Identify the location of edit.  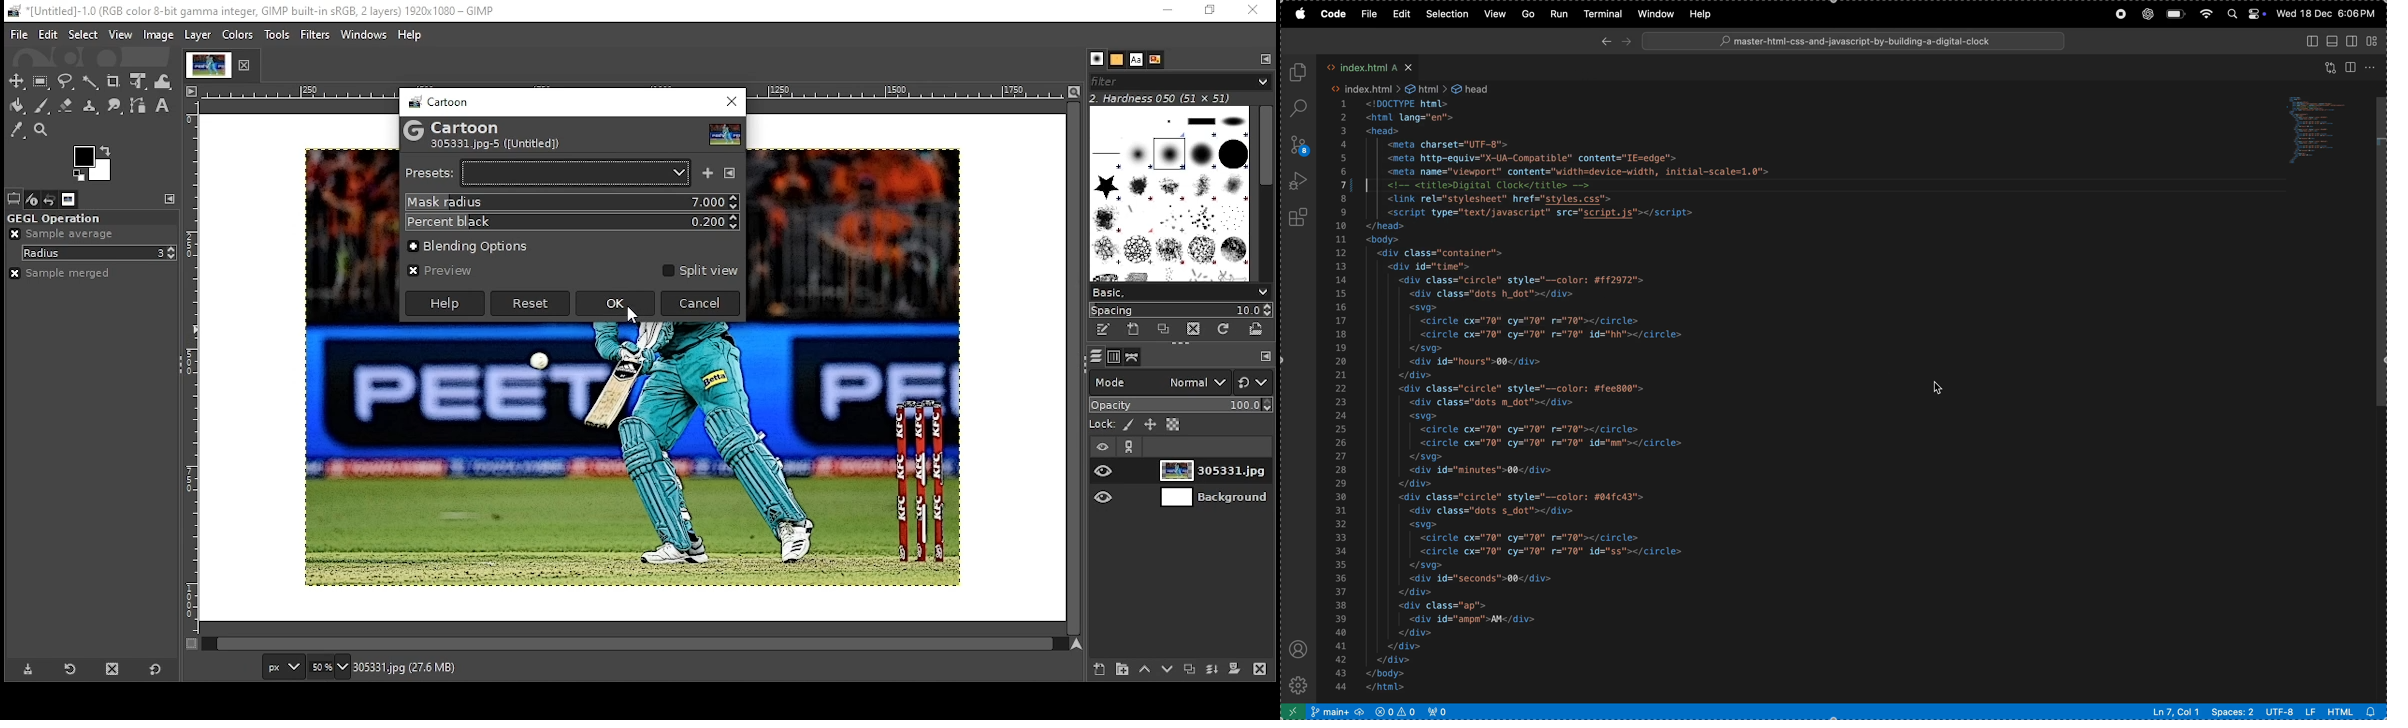
(50, 35).